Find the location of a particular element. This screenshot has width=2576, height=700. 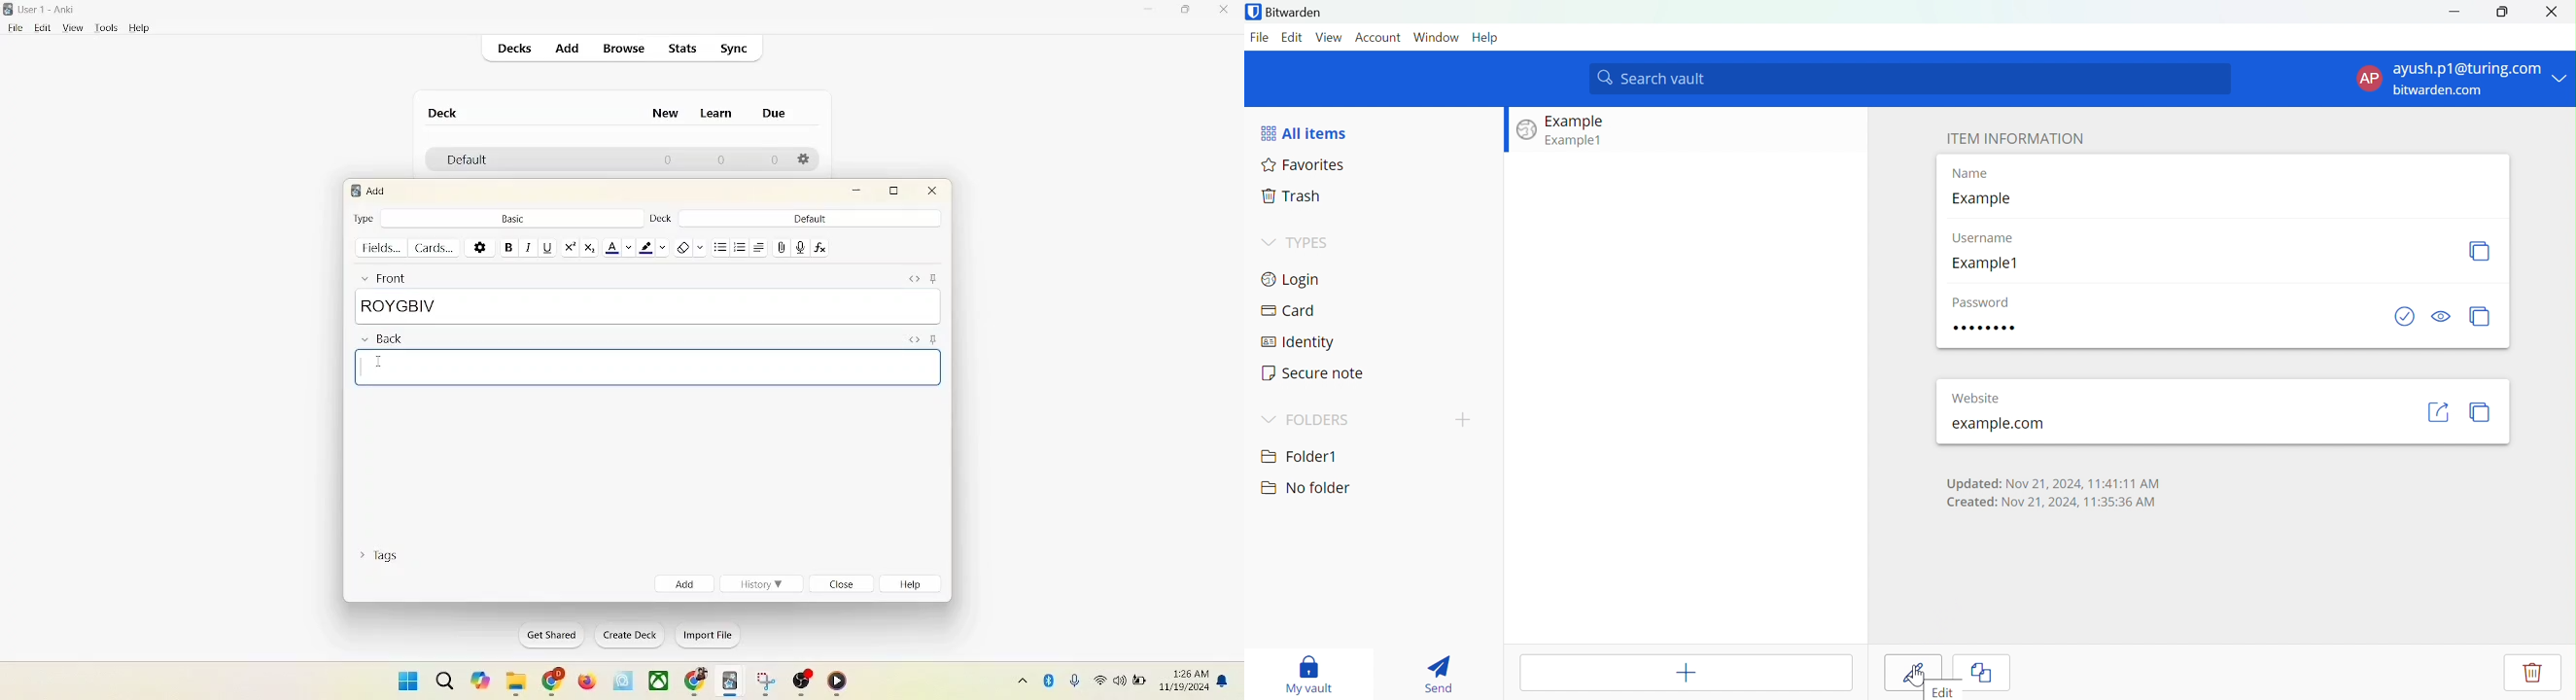

help is located at coordinates (140, 28).